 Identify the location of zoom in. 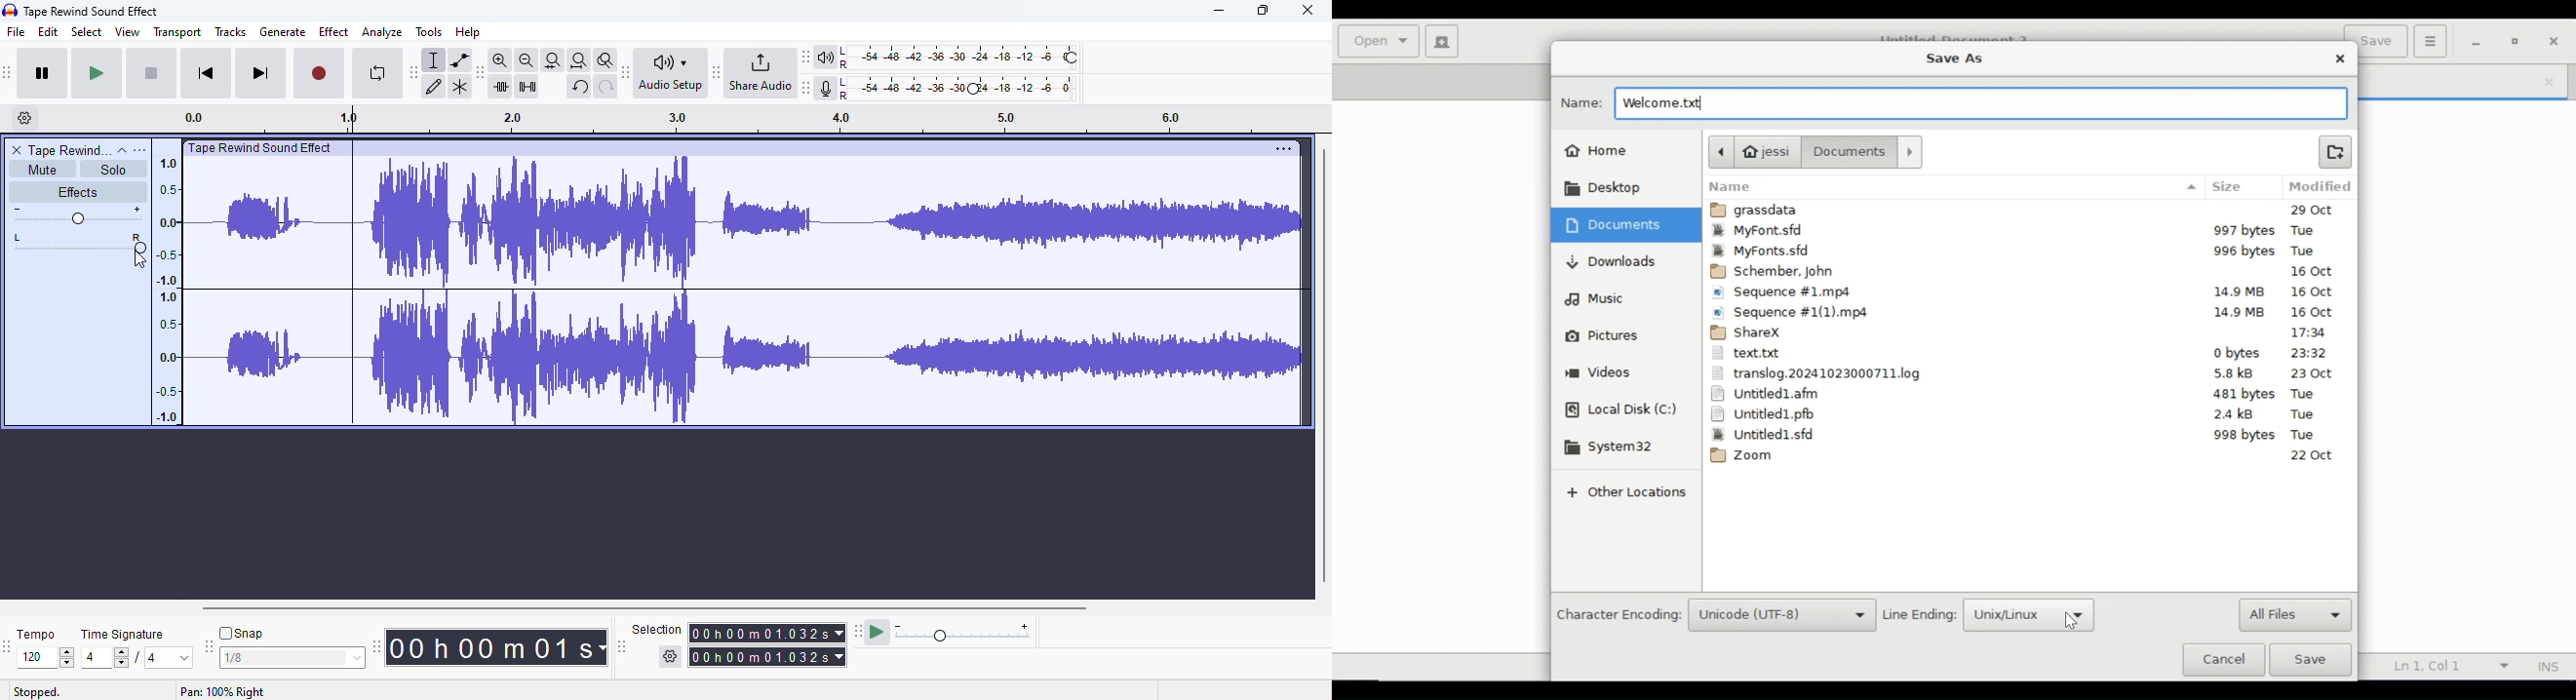
(499, 59).